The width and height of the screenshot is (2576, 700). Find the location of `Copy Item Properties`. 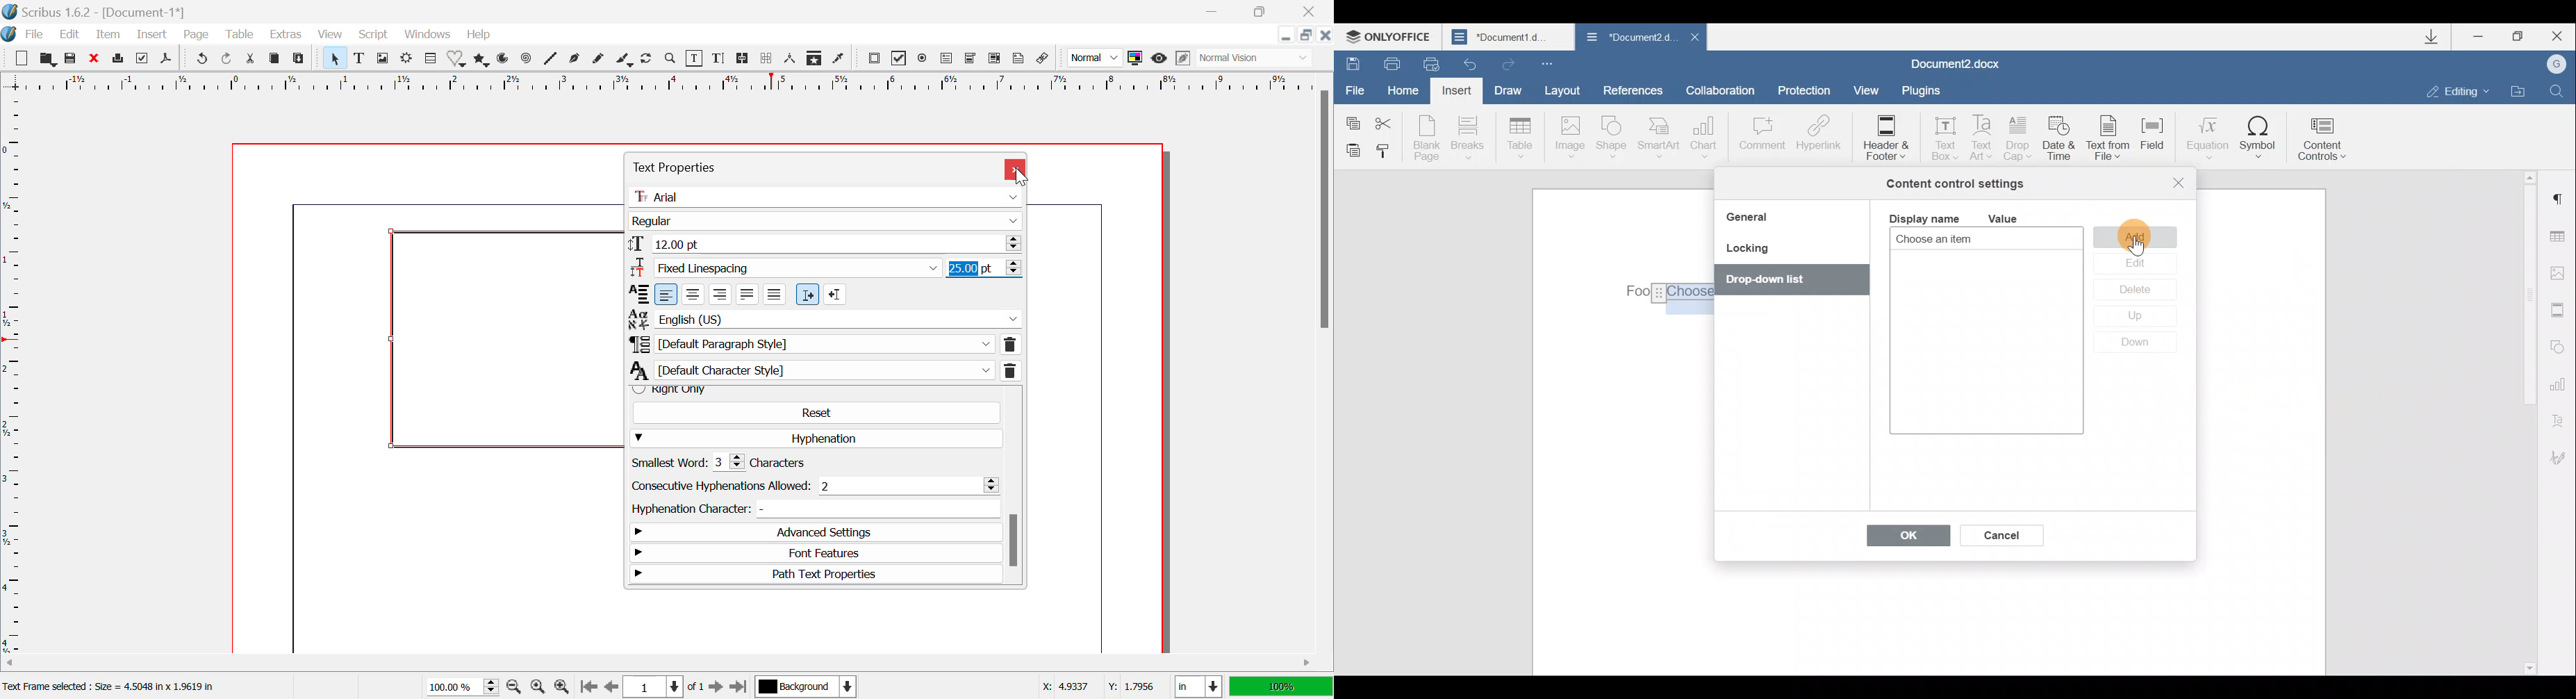

Copy Item Properties is located at coordinates (816, 59).